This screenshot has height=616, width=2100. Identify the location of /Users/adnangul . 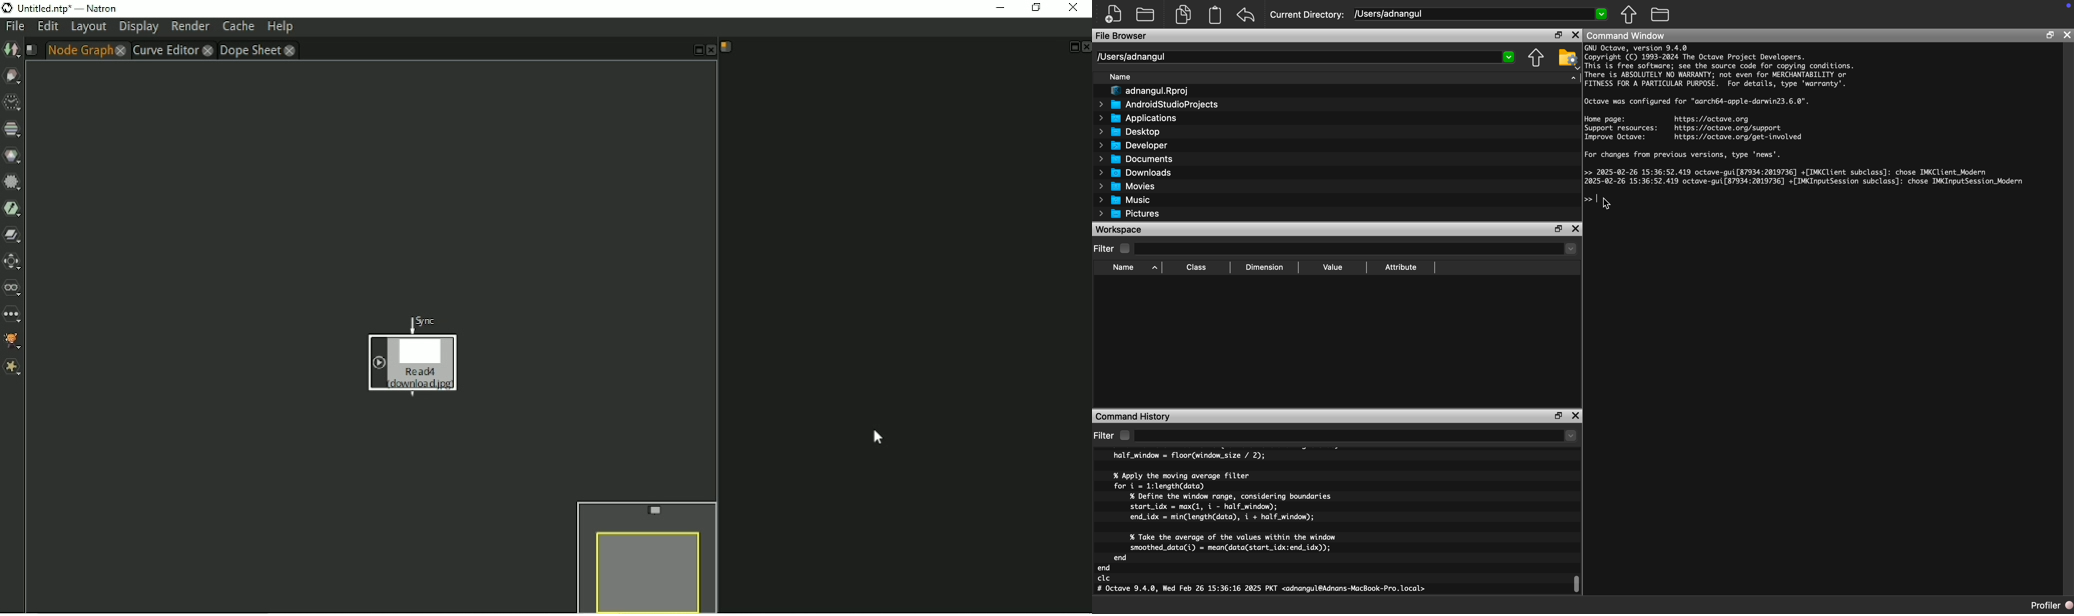
(1479, 14).